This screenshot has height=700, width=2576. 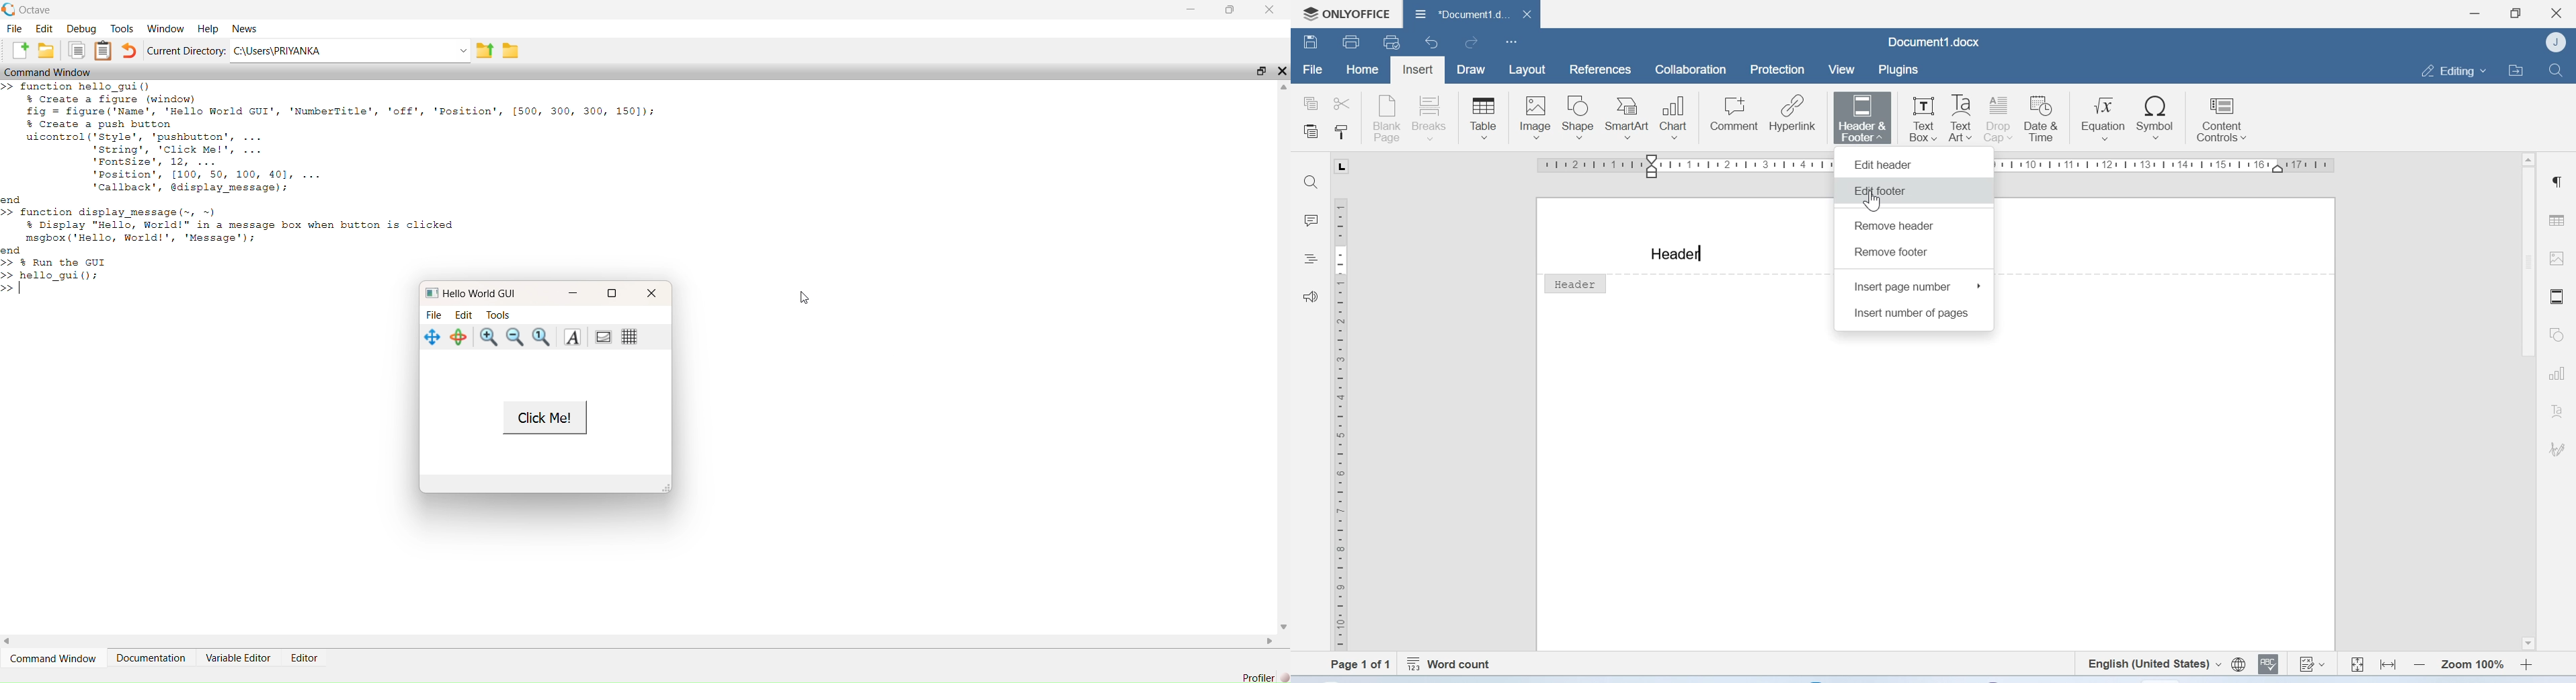 What do you see at coordinates (1483, 117) in the screenshot?
I see `Table` at bounding box center [1483, 117].